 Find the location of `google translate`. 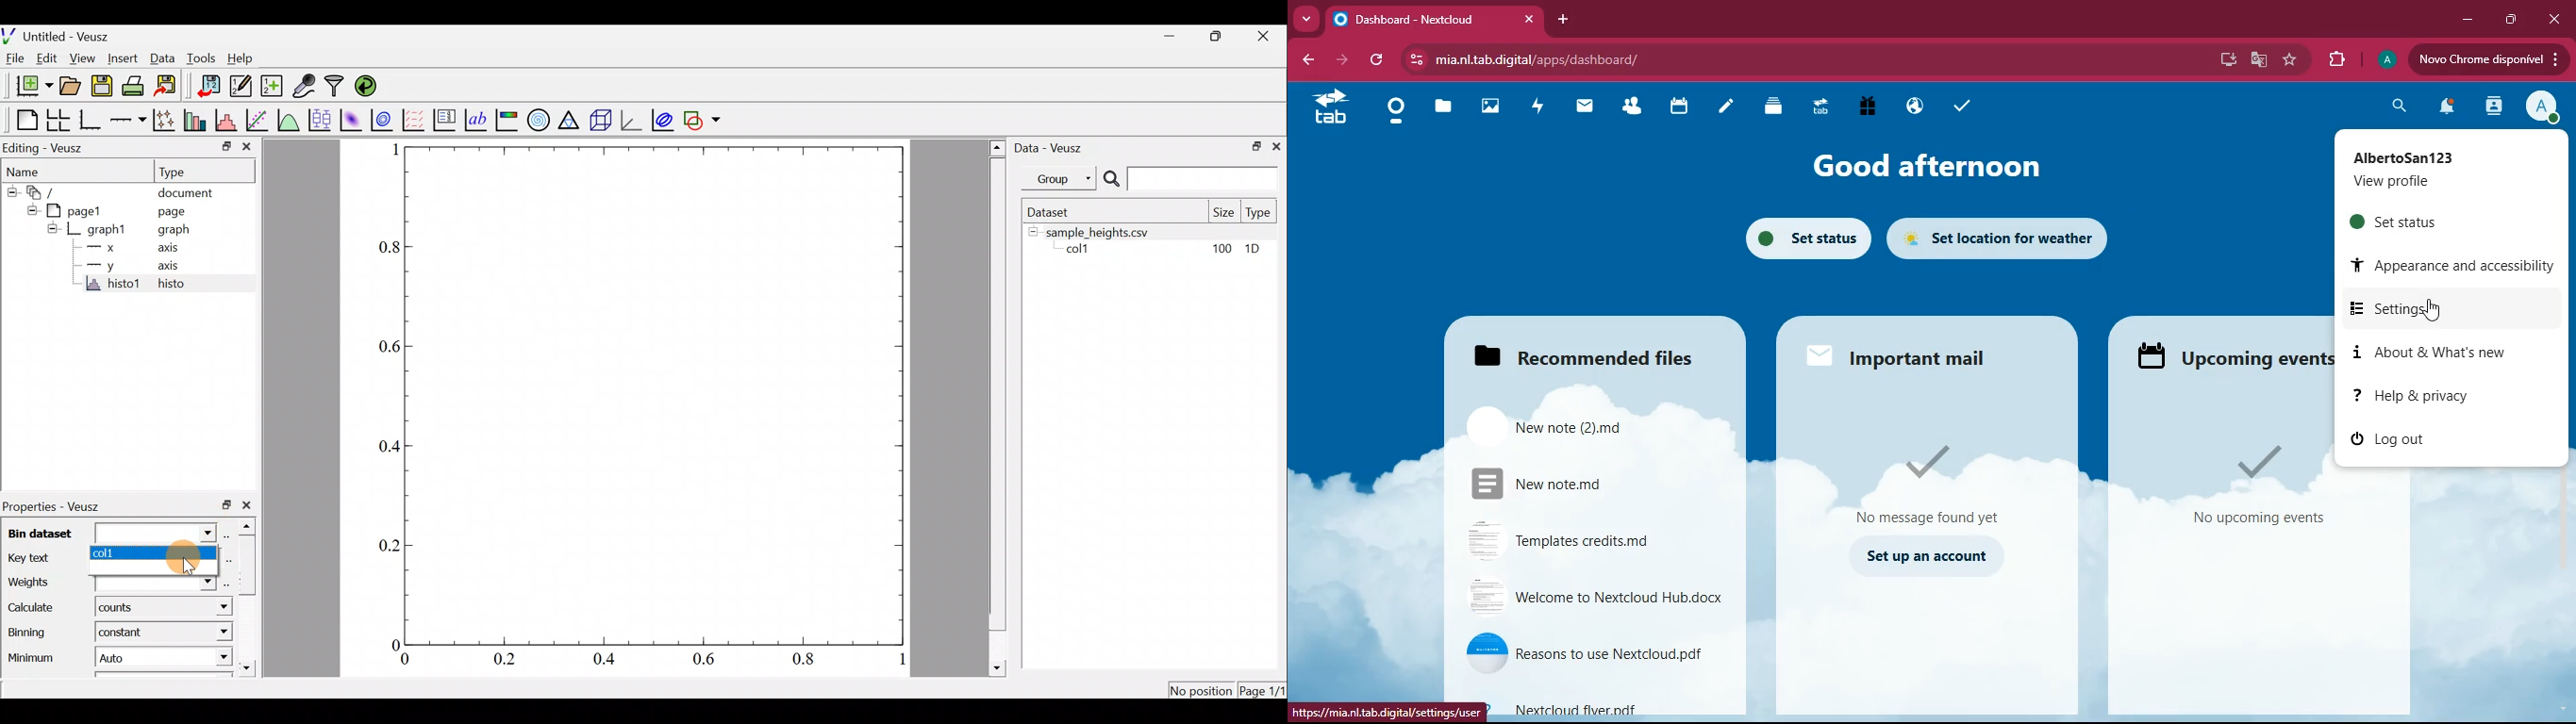

google translate is located at coordinates (2257, 58).